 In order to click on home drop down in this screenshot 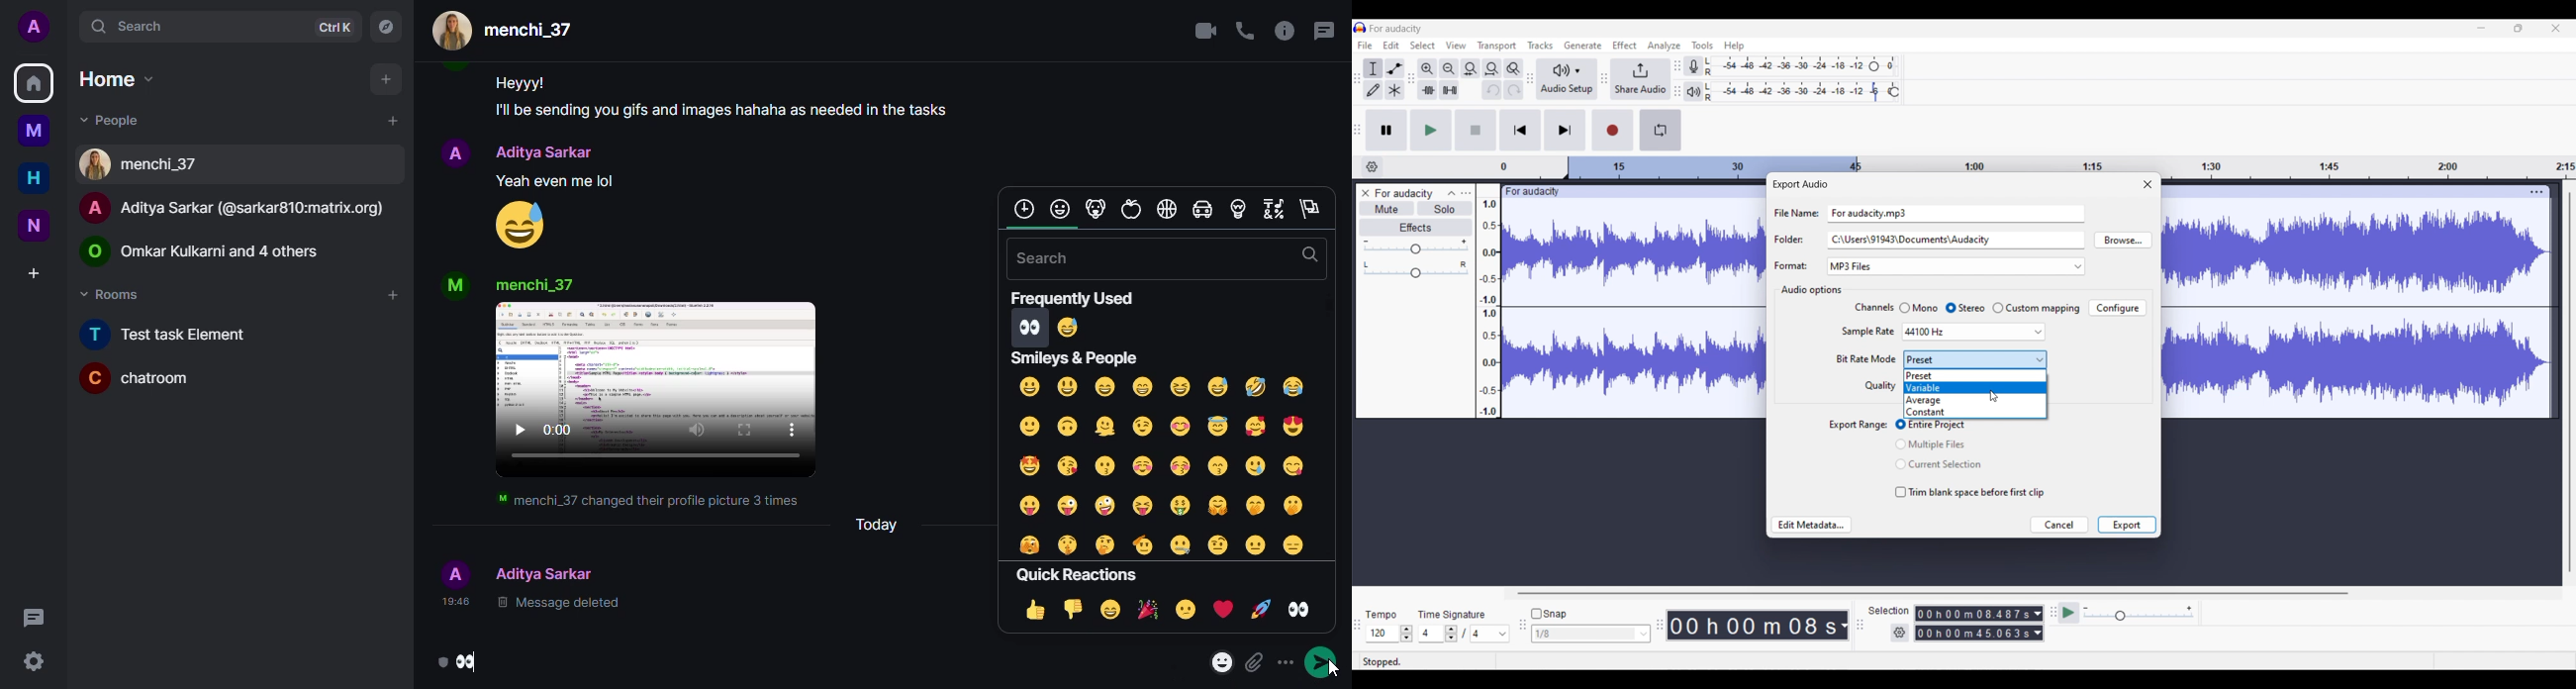, I will do `click(111, 78)`.